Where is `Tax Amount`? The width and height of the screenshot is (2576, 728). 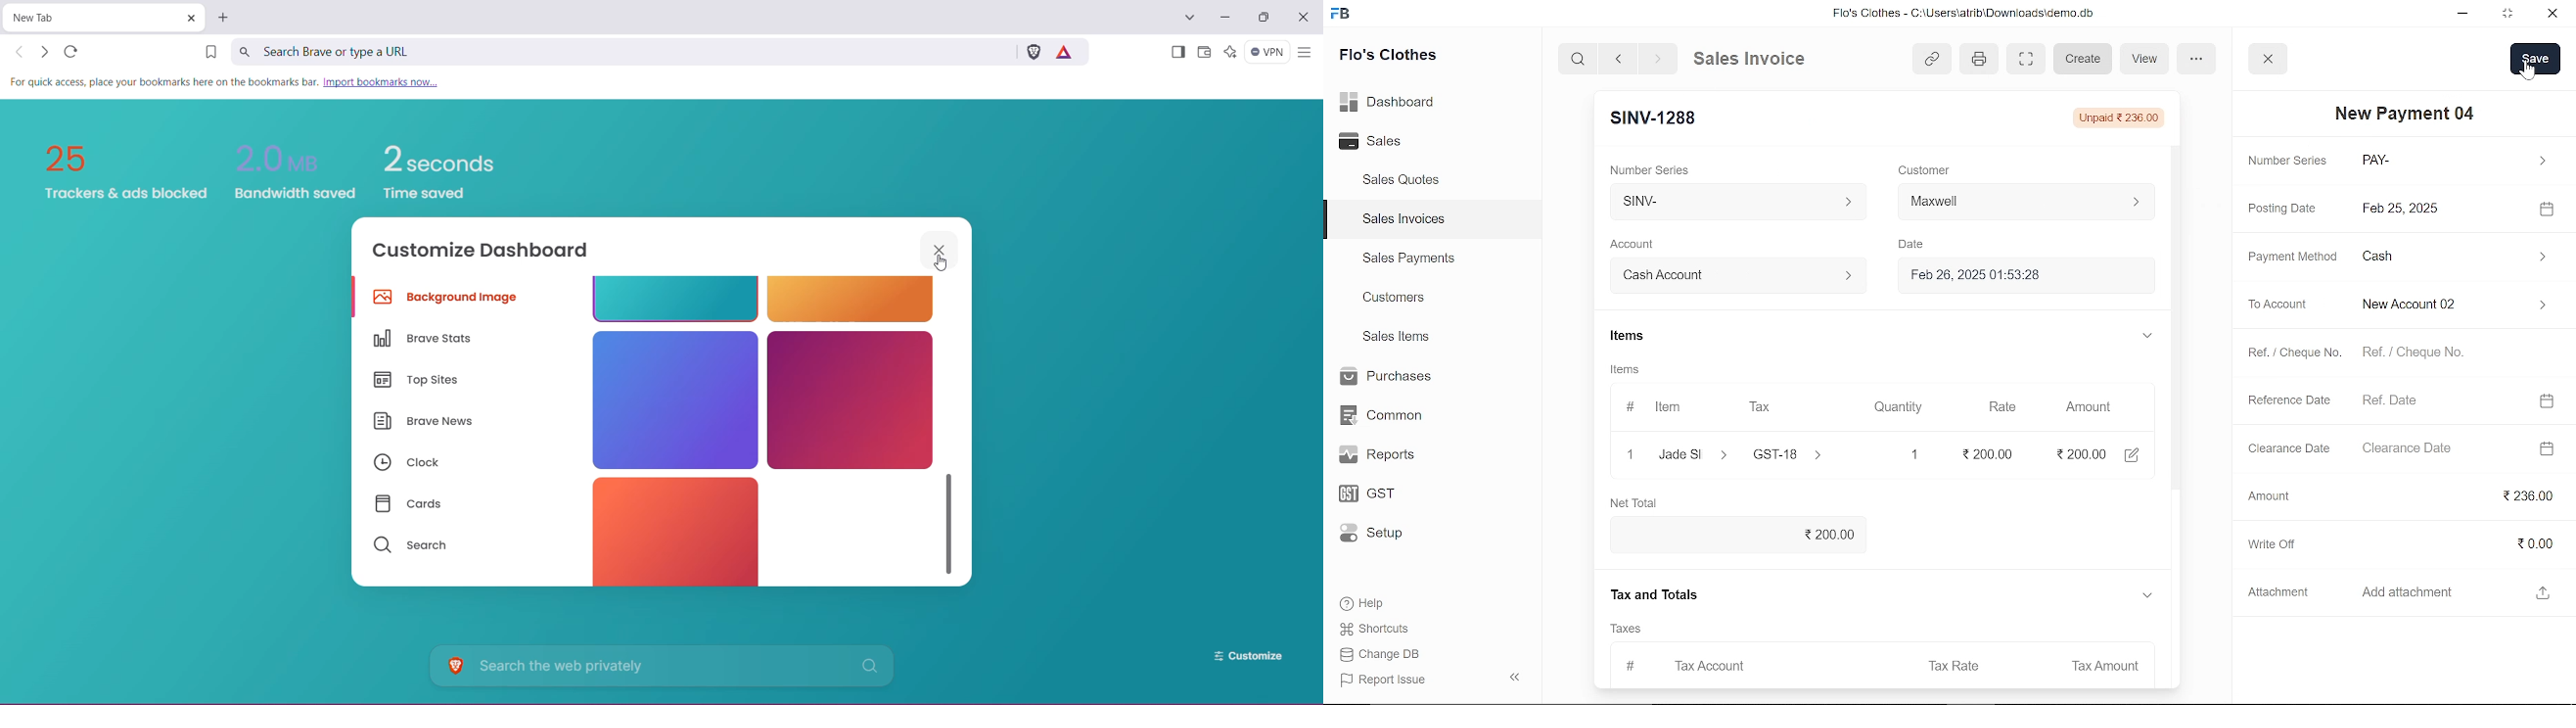 Tax Amount is located at coordinates (2102, 663).